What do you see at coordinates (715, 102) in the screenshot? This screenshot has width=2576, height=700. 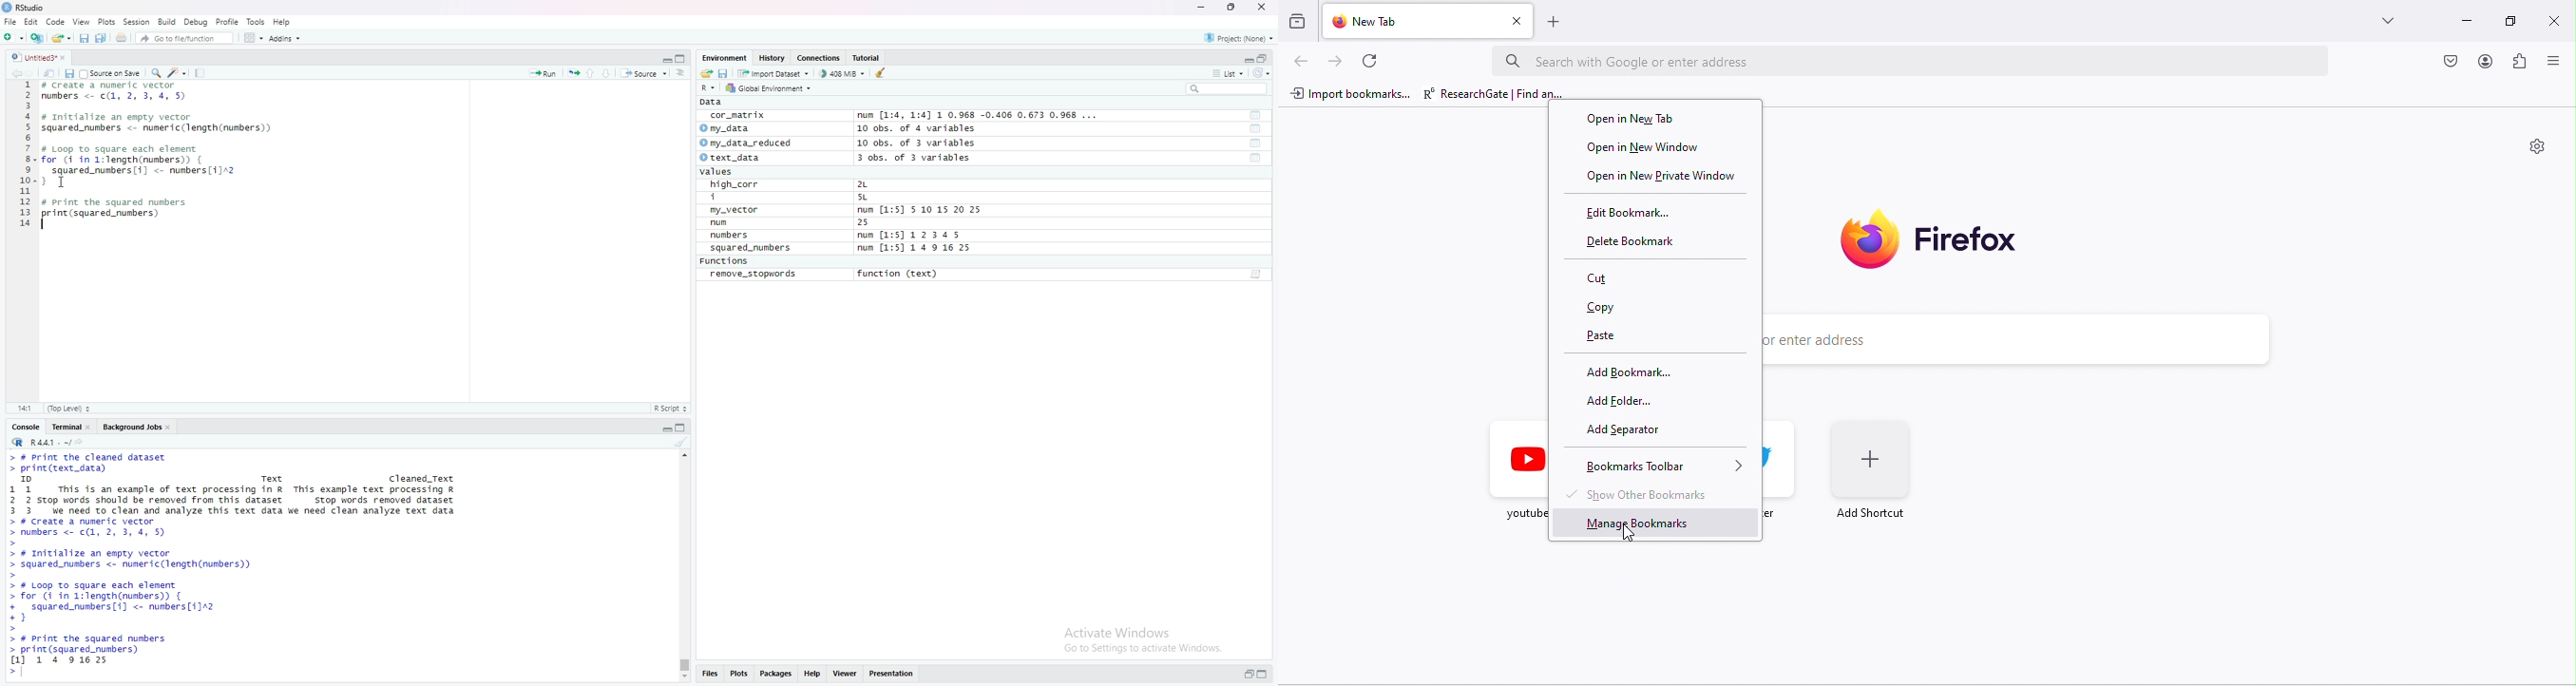 I see `pata` at bounding box center [715, 102].